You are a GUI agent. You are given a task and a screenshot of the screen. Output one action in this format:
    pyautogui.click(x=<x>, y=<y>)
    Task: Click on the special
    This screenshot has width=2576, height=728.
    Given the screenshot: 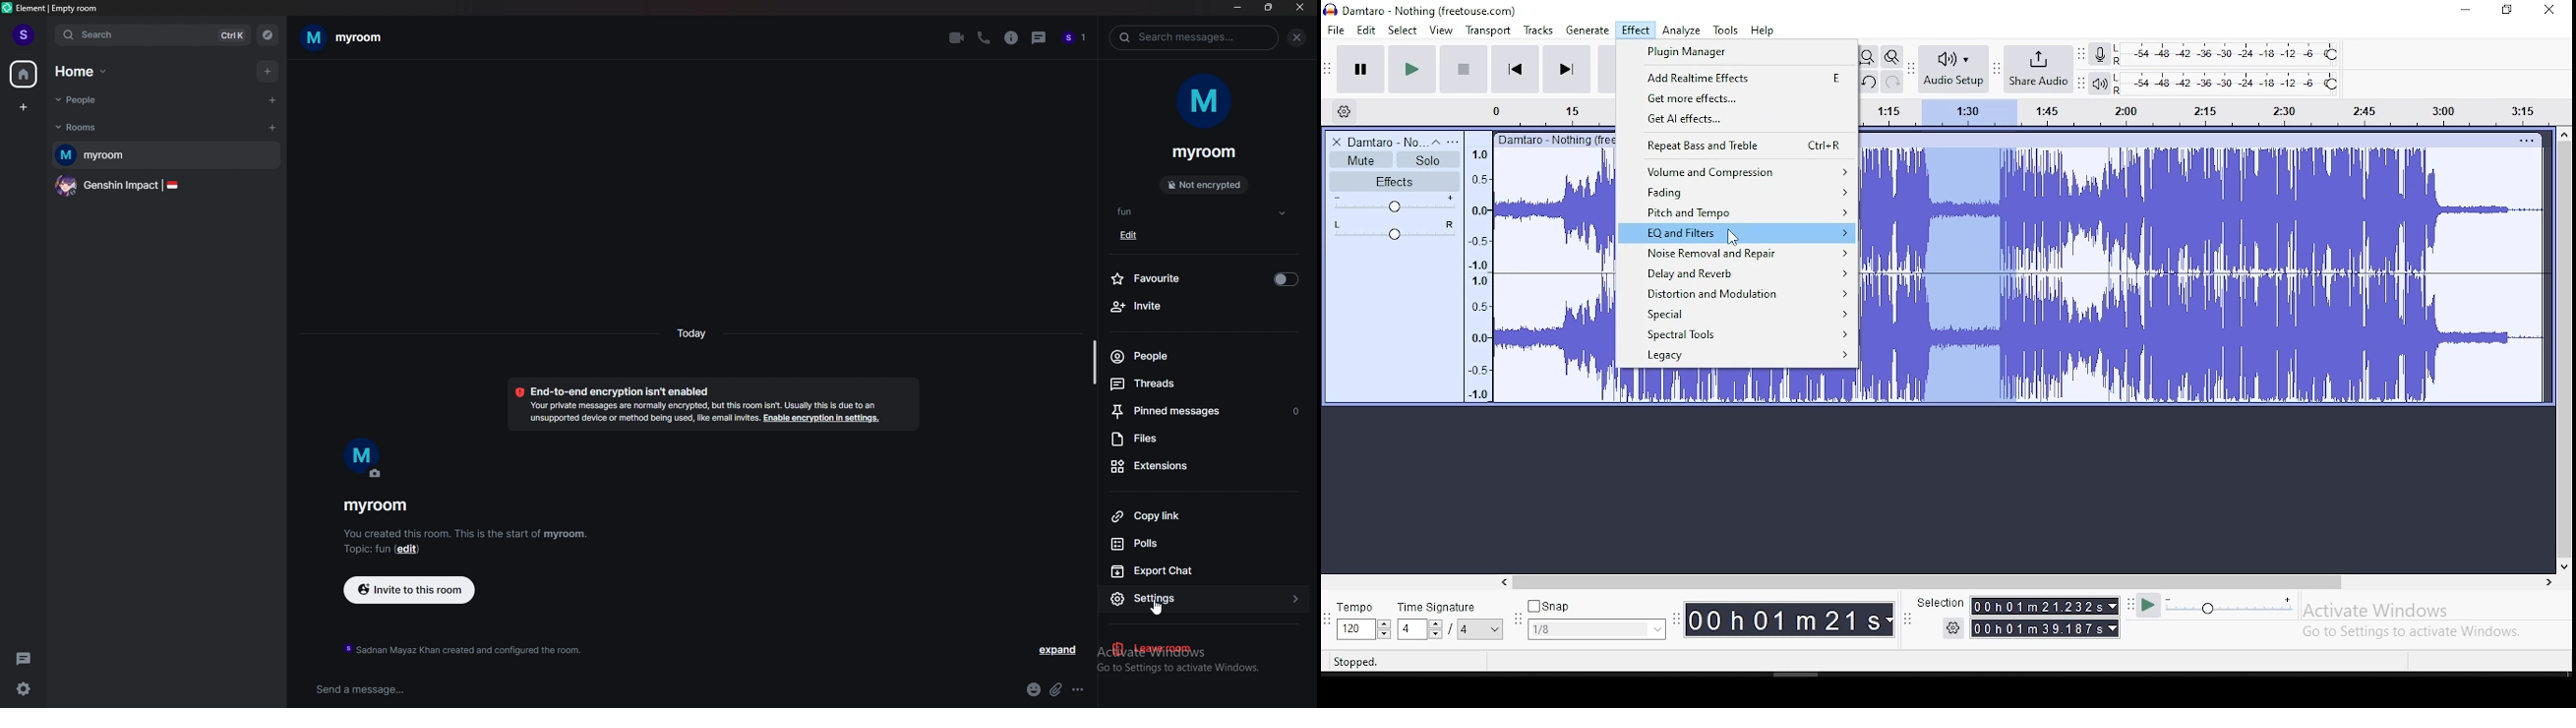 What is the action you would take?
    pyautogui.click(x=1738, y=315)
    